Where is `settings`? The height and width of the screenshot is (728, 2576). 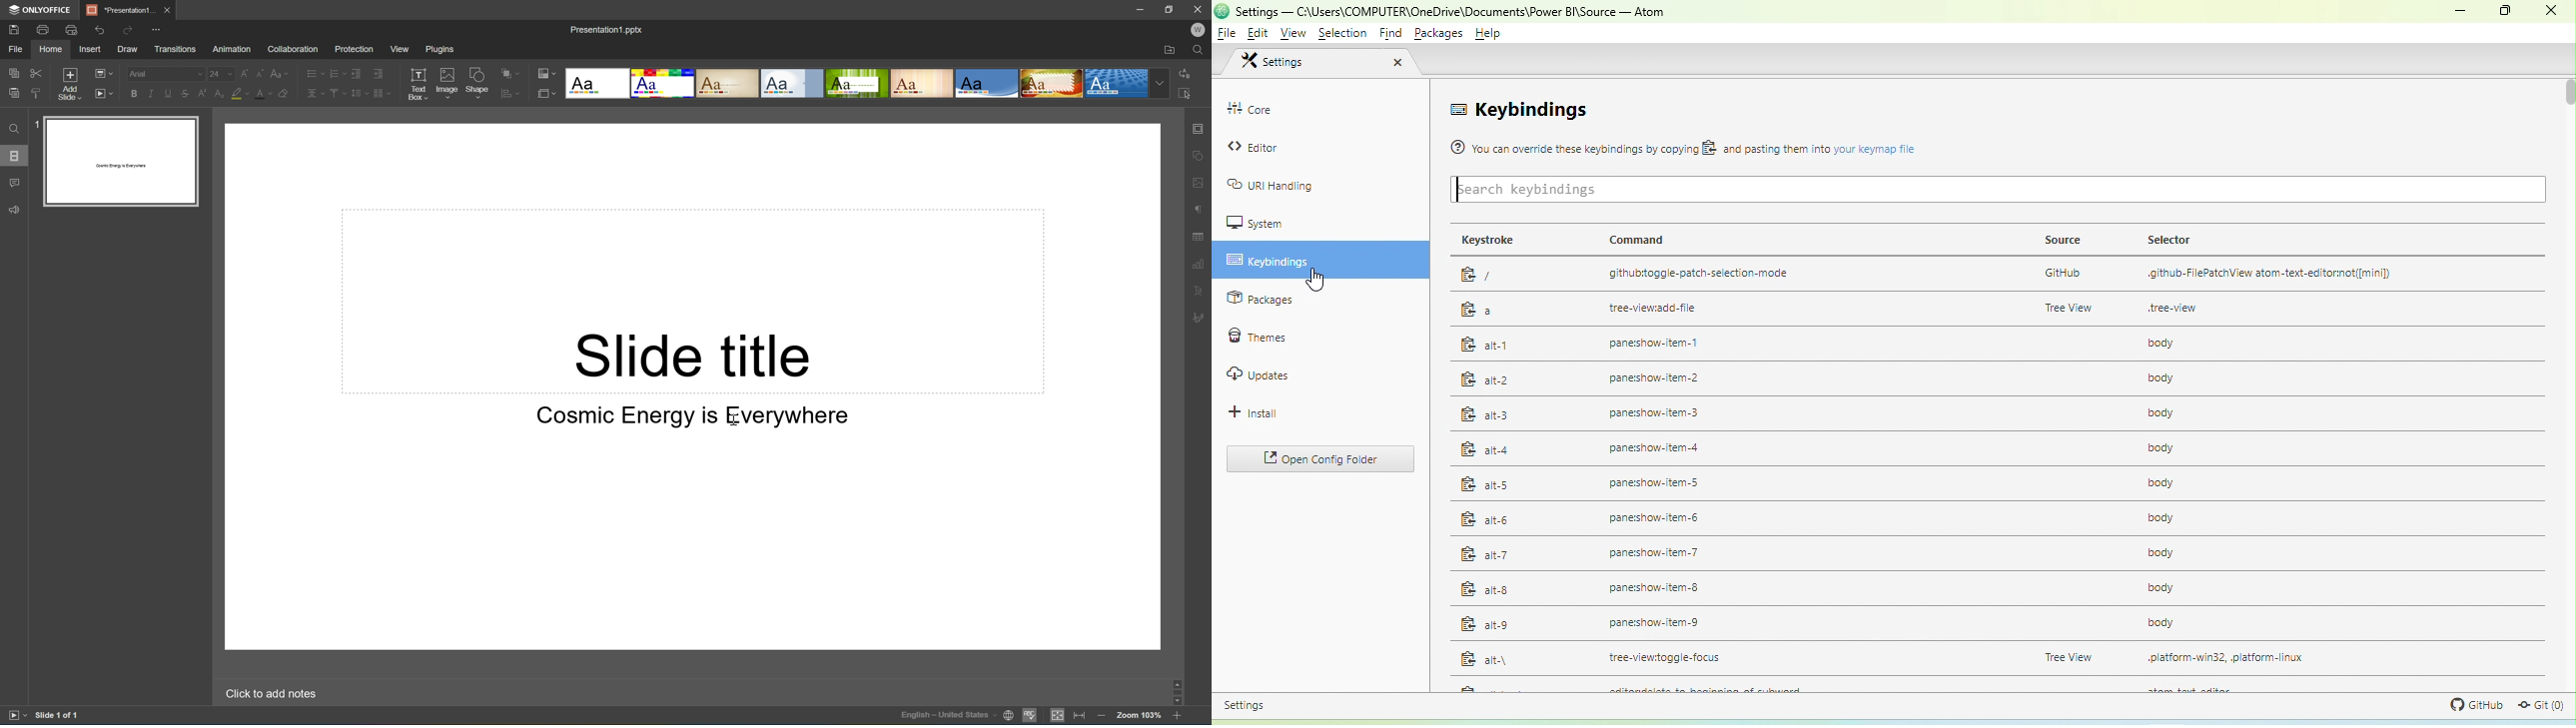 settings is located at coordinates (1246, 704).